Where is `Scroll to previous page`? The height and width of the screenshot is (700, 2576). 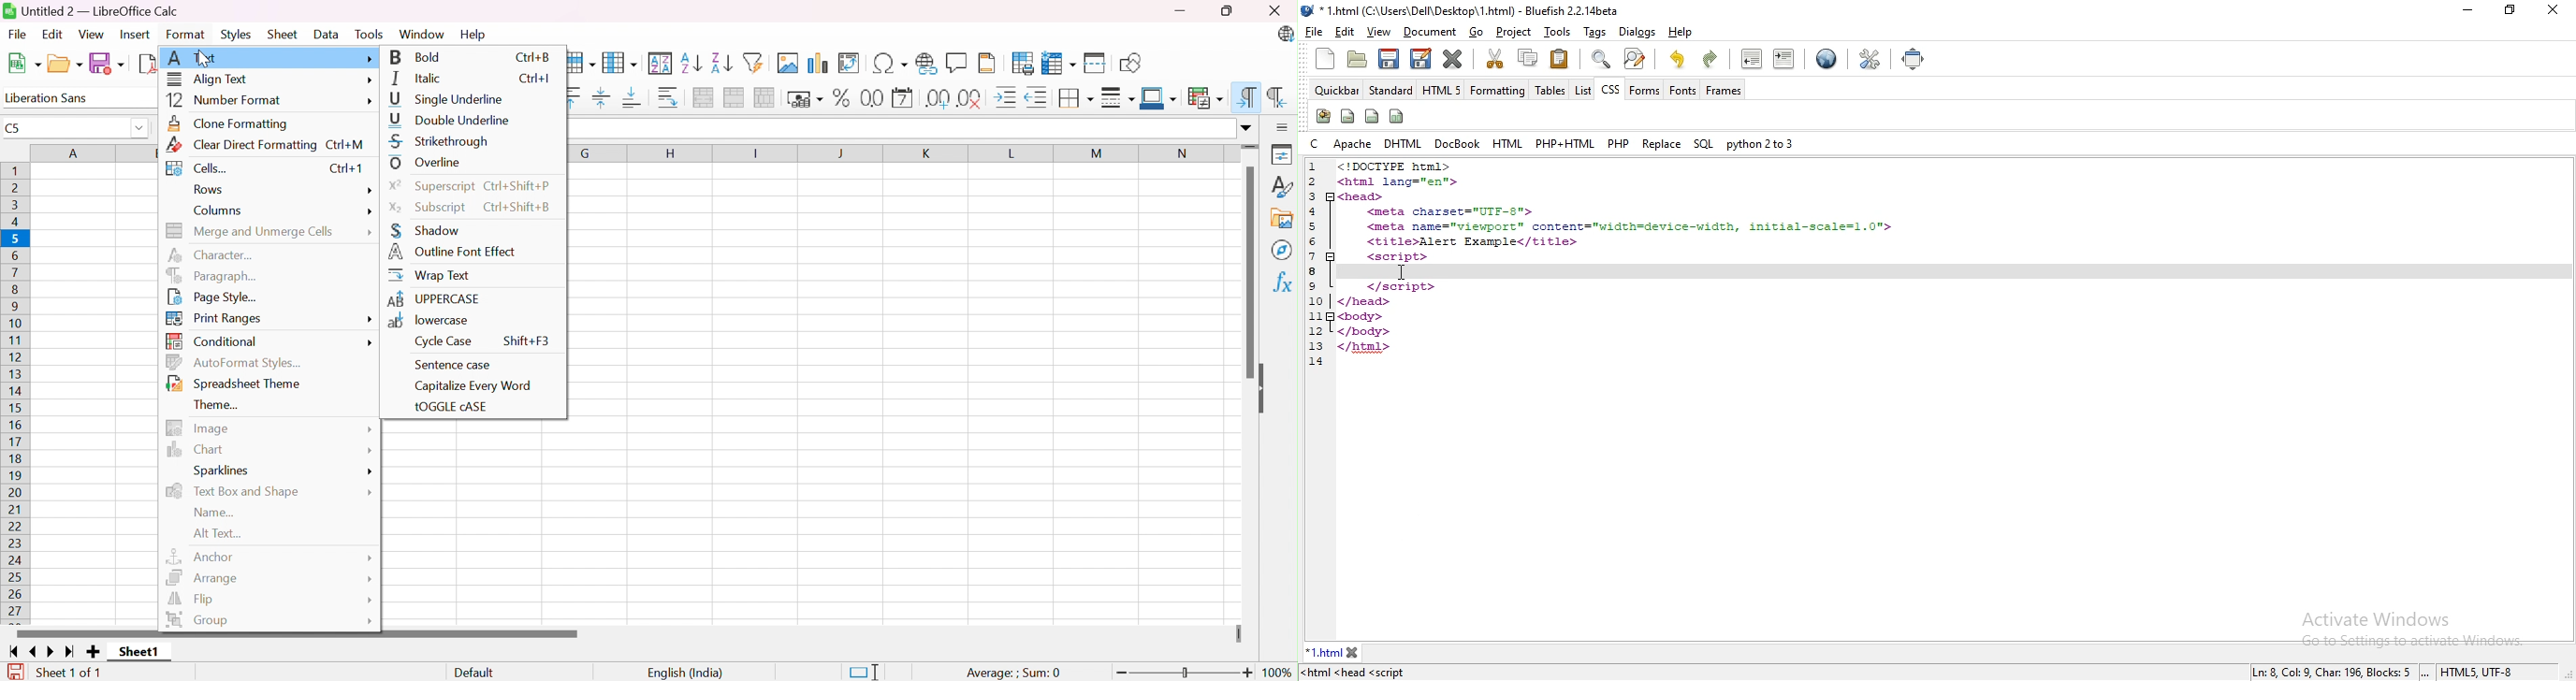 Scroll to previous page is located at coordinates (33, 650).